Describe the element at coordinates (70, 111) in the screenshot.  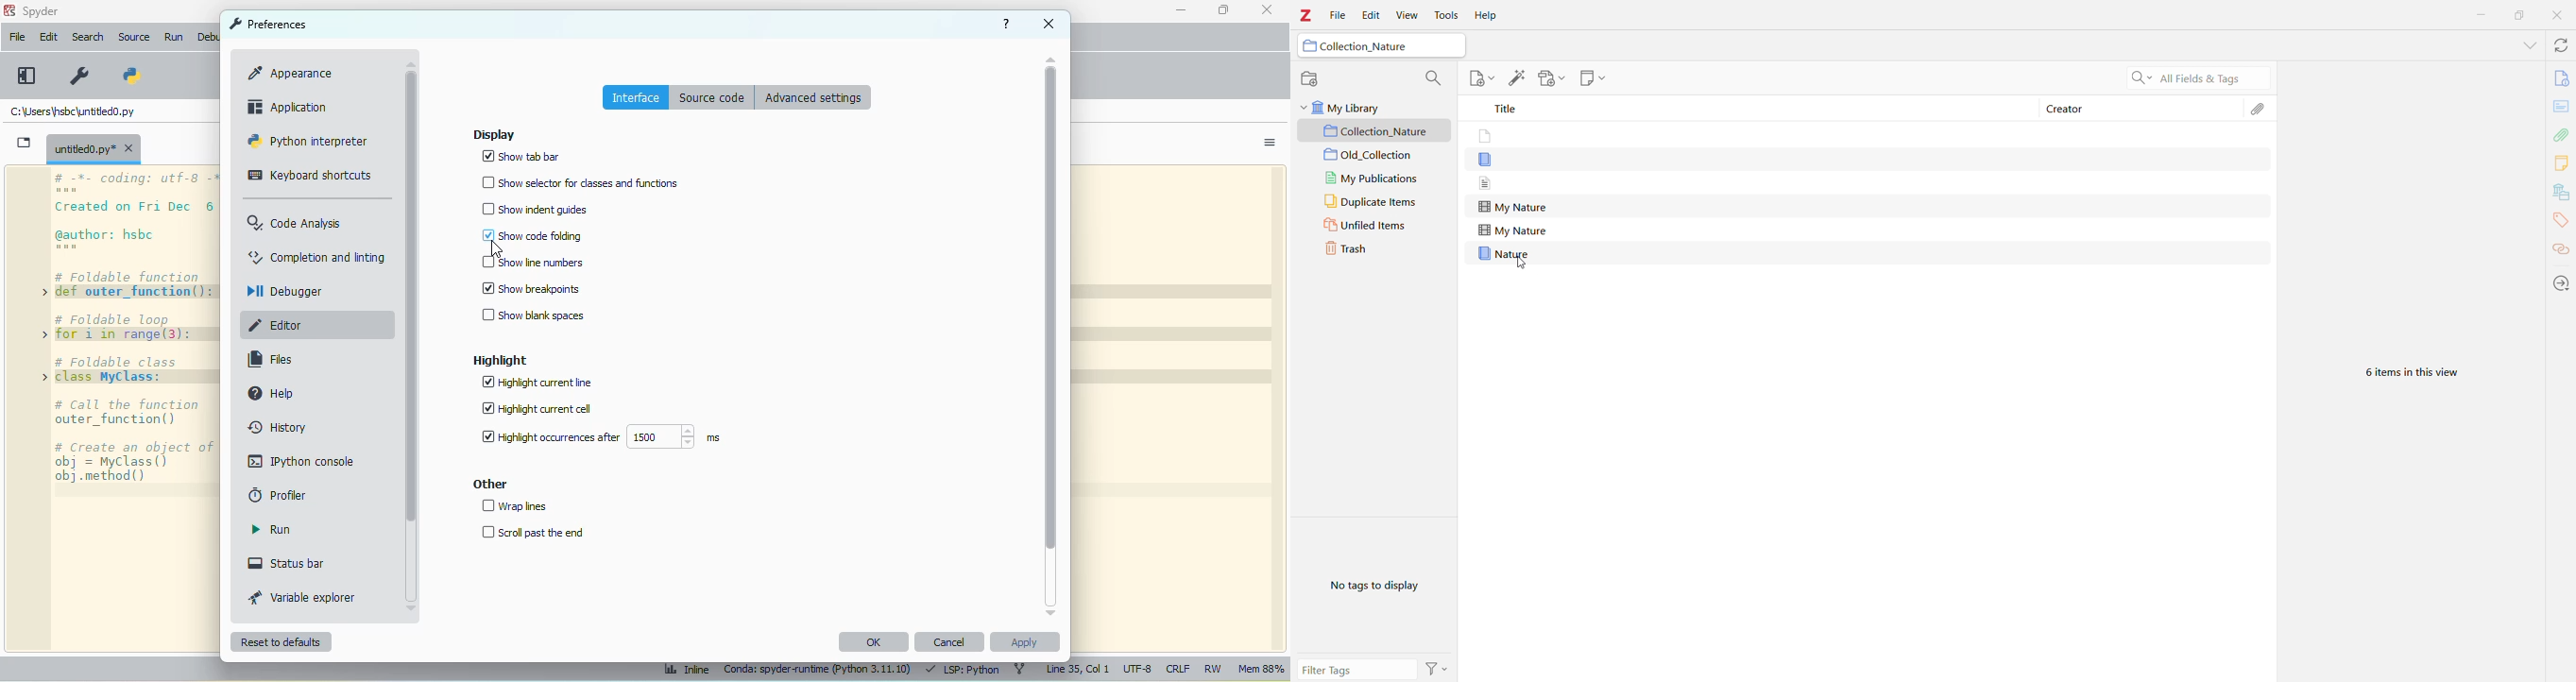
I see `untitled0.py` at that location.